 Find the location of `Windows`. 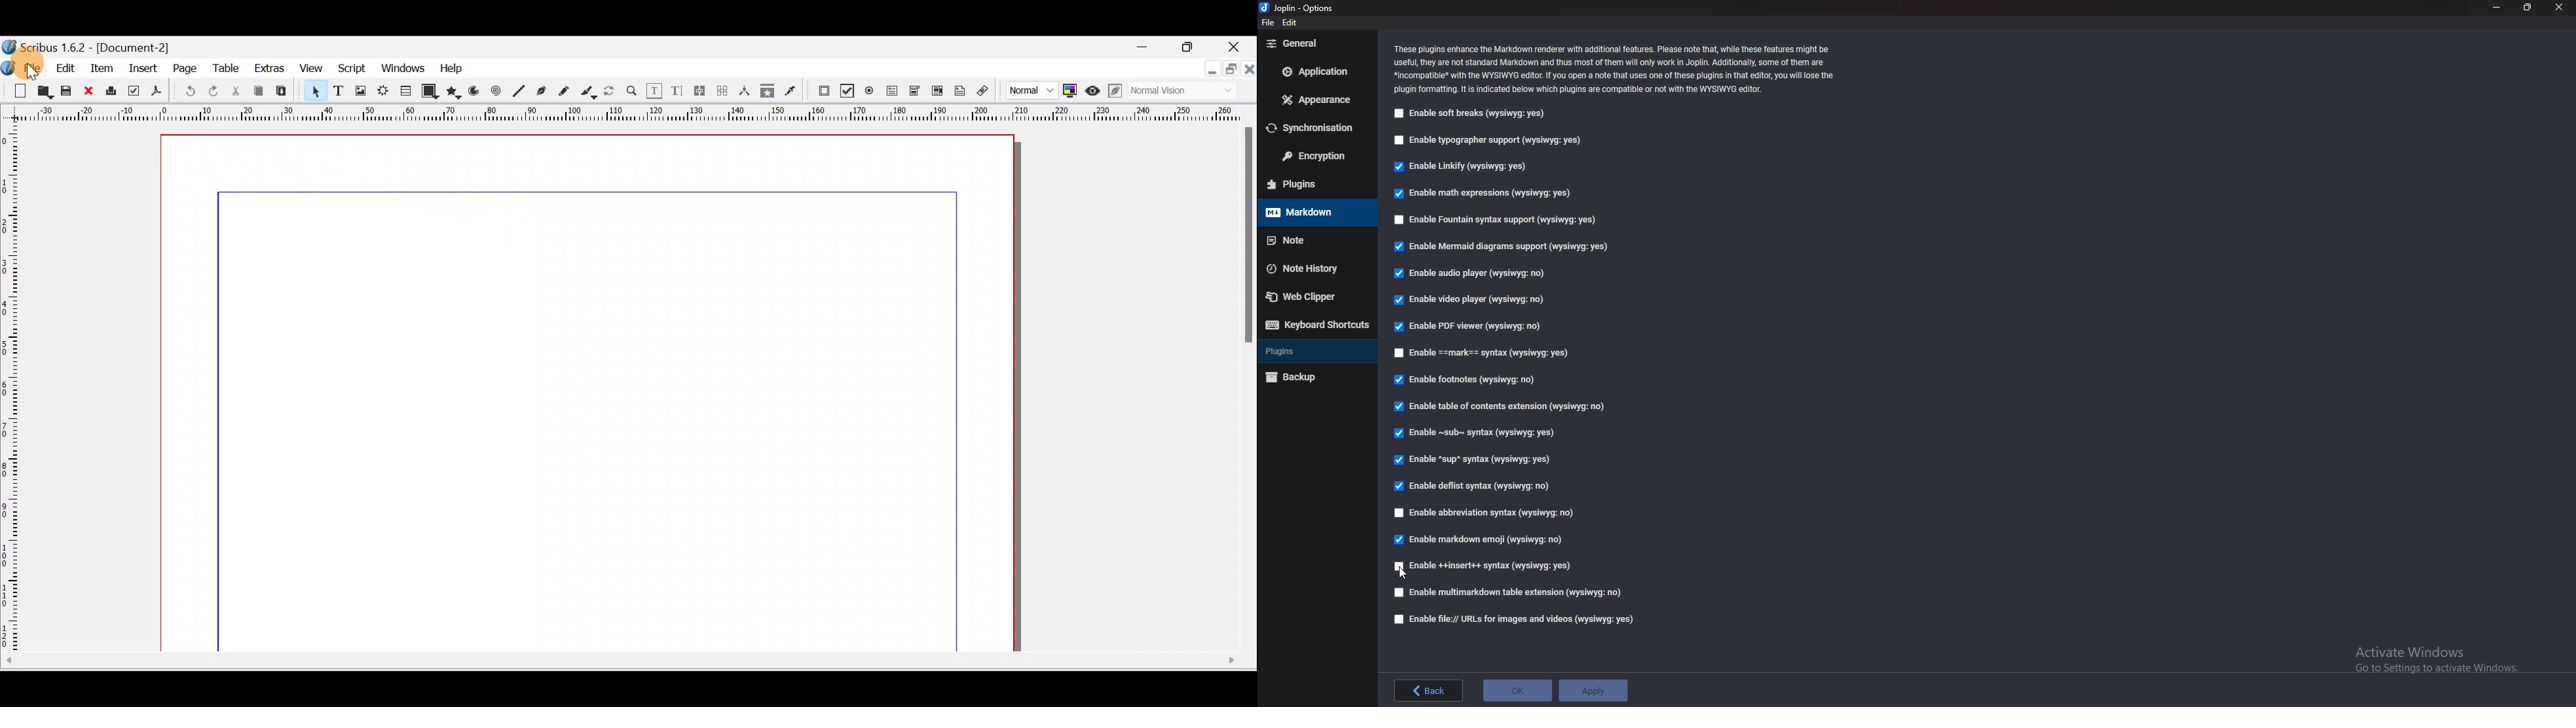

Windows is located at coordinates (405, 70).